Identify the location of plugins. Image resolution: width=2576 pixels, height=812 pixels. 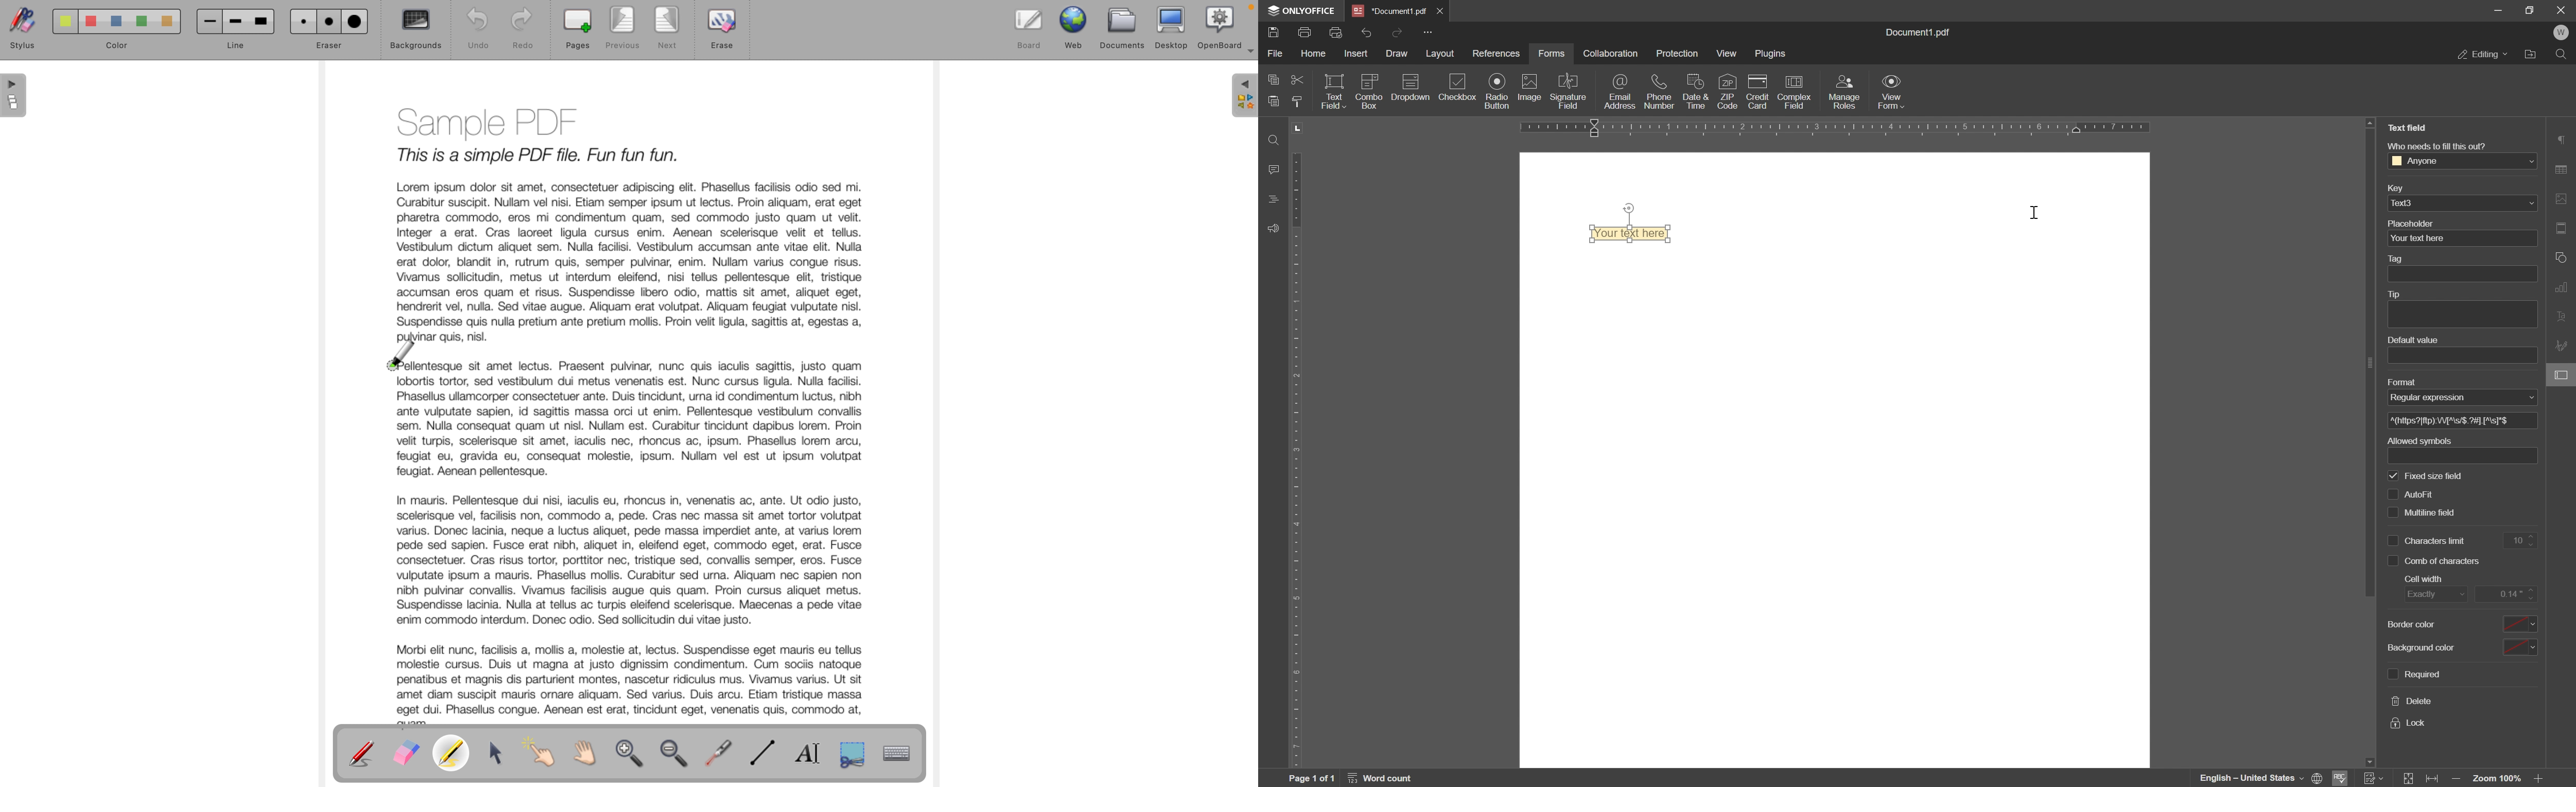
(1772, 55).